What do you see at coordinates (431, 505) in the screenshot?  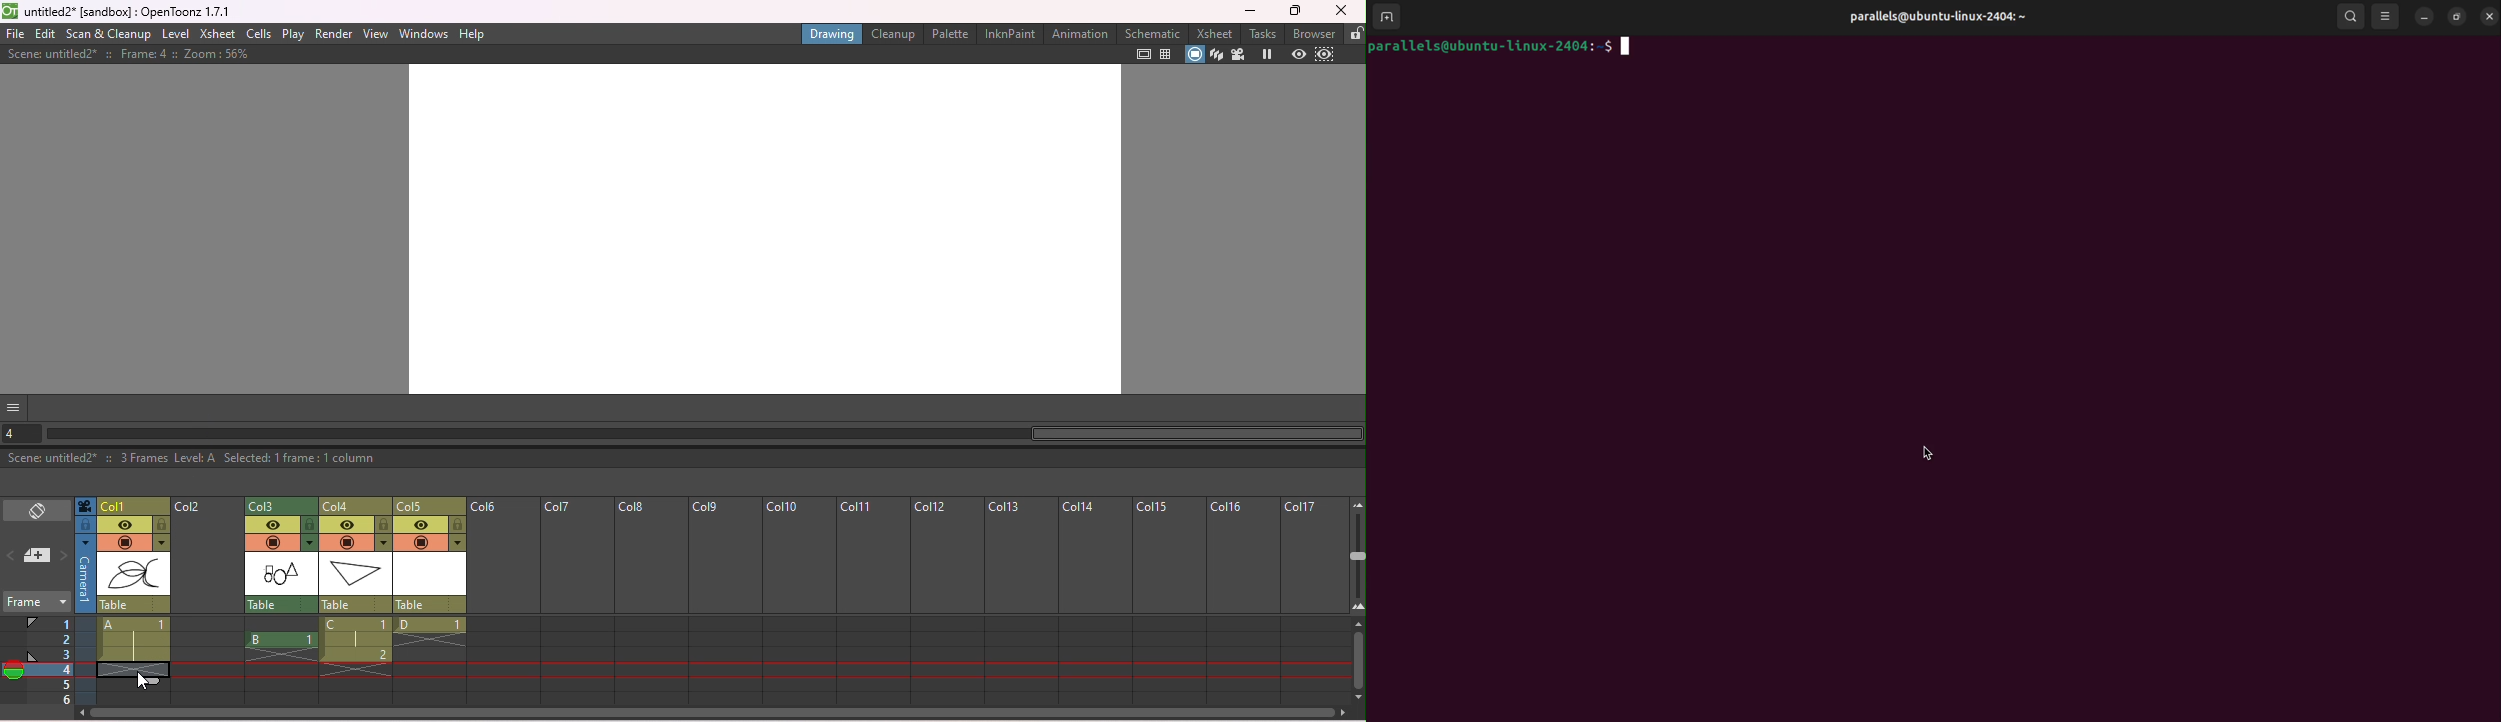 I see `Column 5` at bounding box center [431, 505].